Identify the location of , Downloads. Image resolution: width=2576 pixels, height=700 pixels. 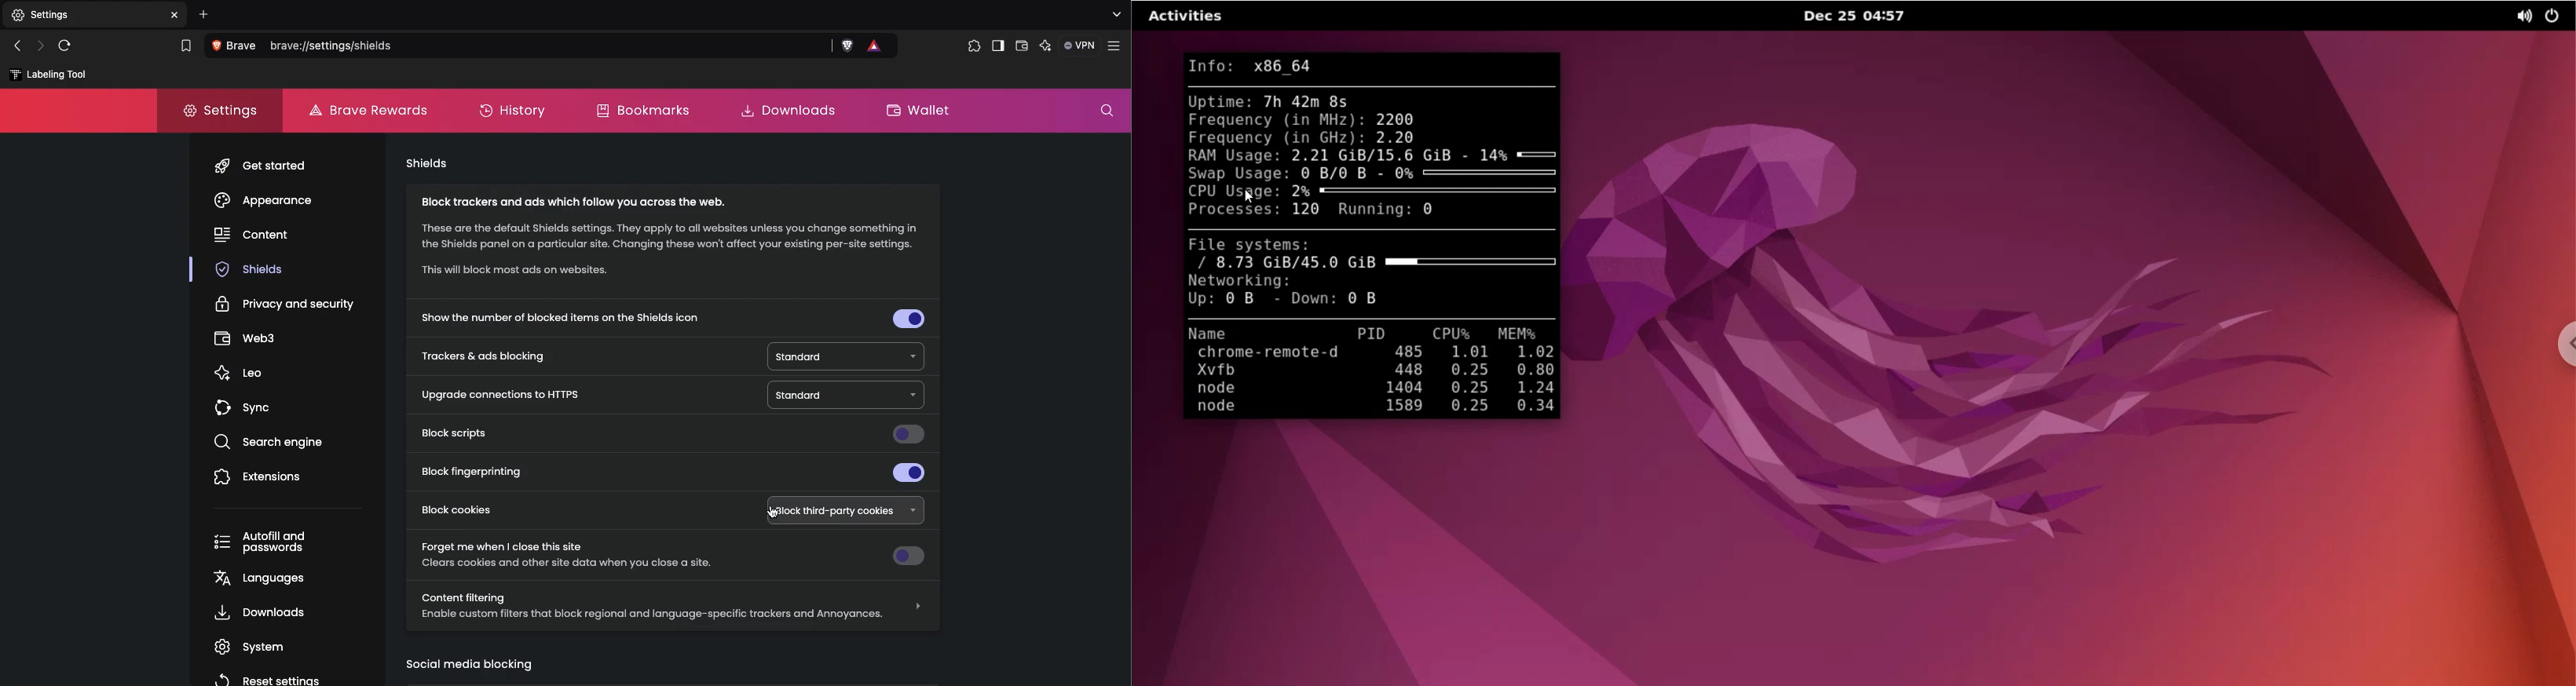
(258, 615).